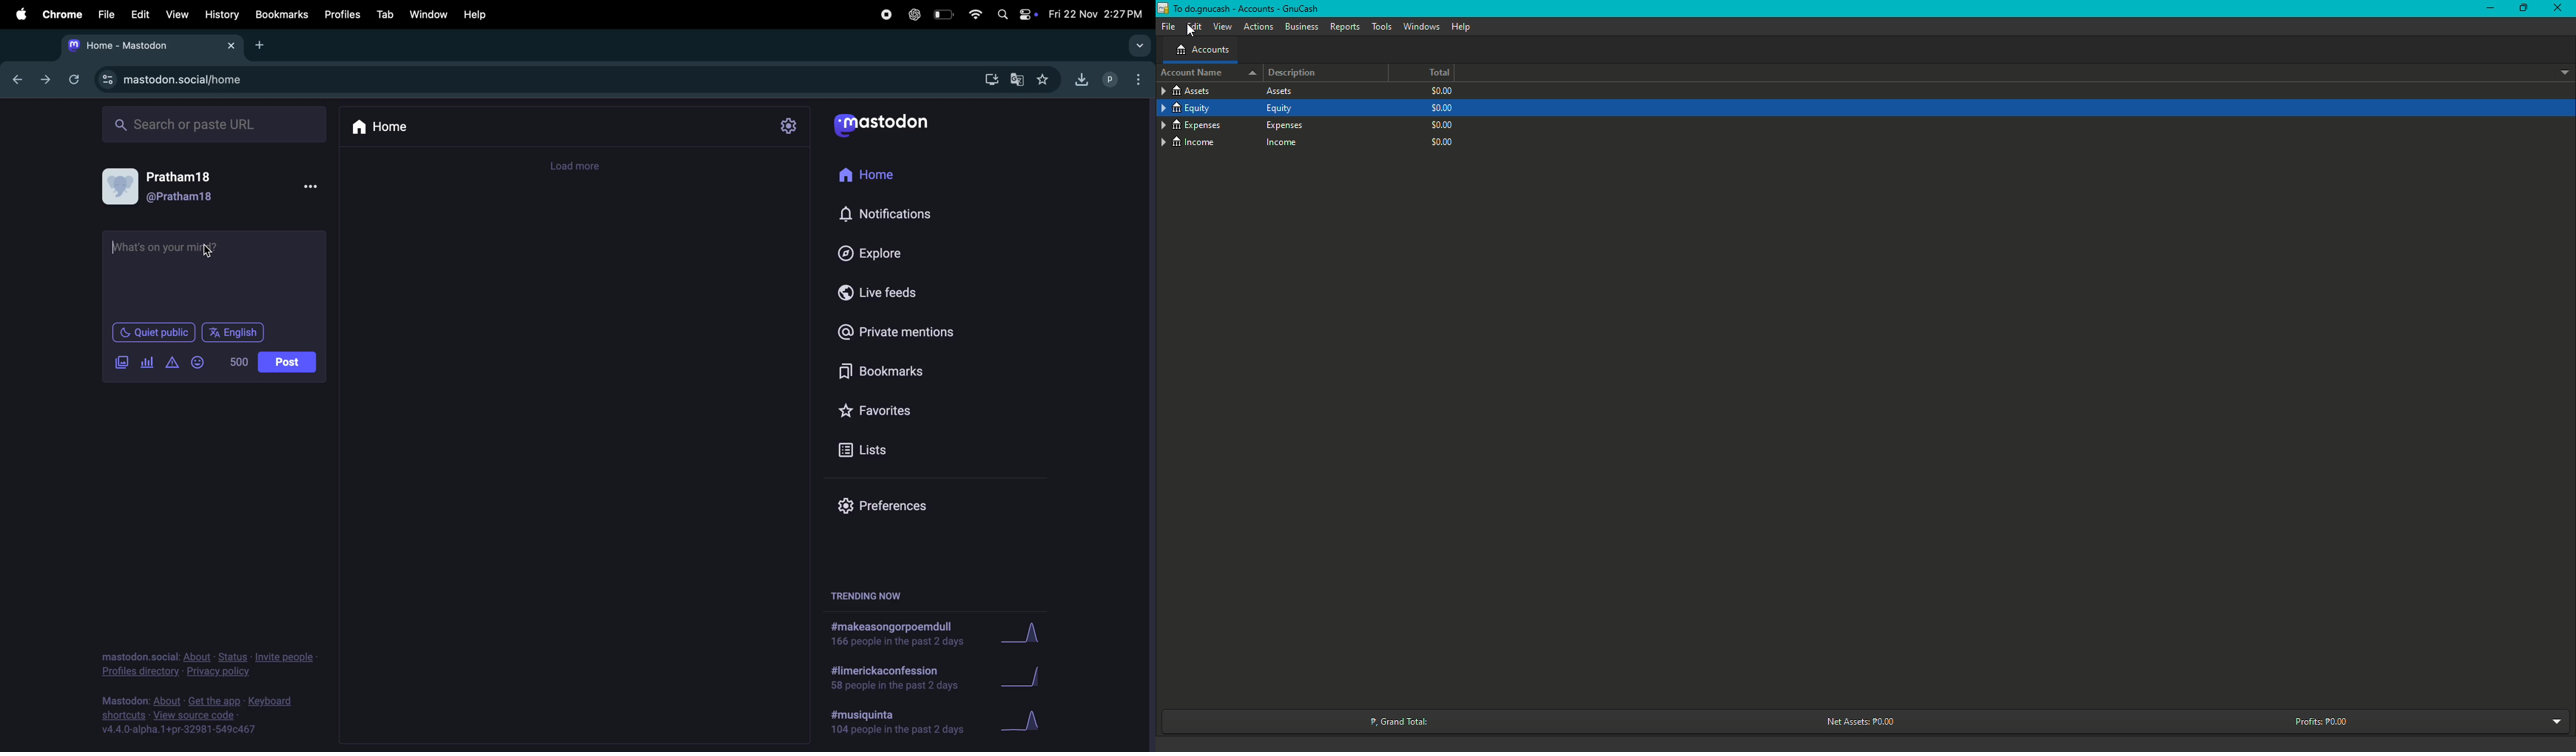 This screenshot has width=2576, height=756. I want to click on $0, so click(1440, 124).